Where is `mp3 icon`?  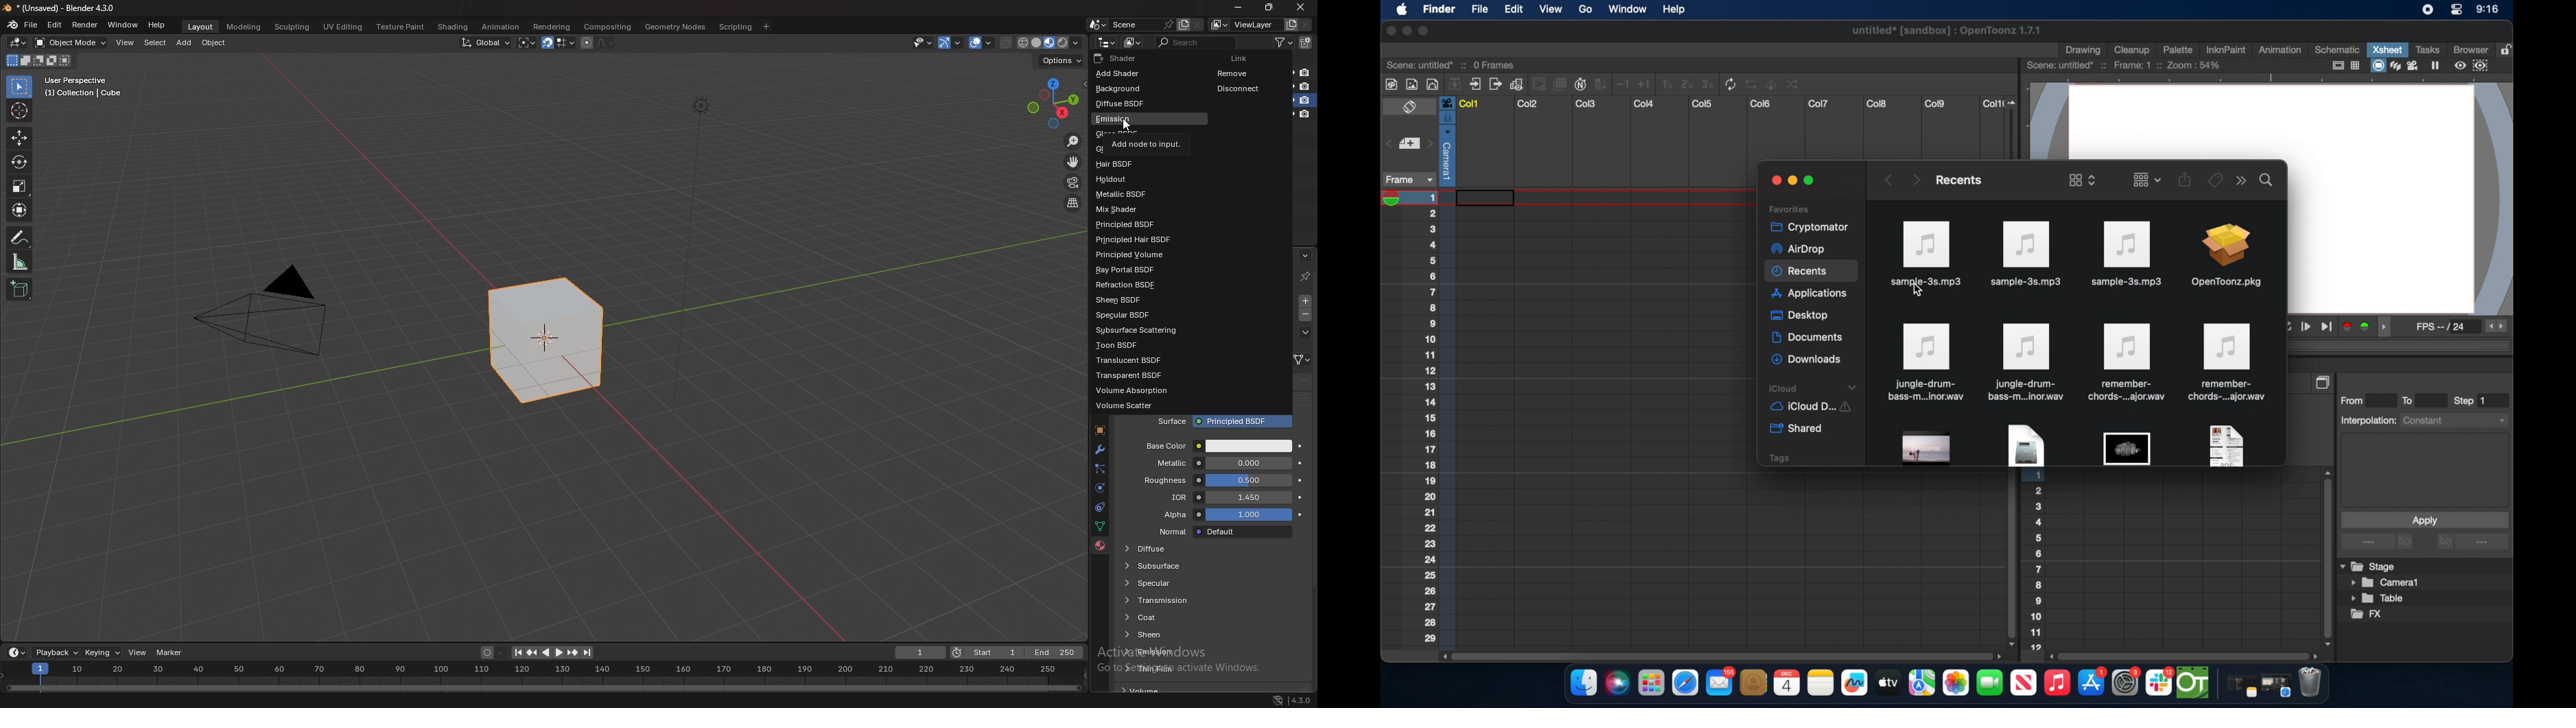
mp3 icon is located at coordinates (1926, 249).